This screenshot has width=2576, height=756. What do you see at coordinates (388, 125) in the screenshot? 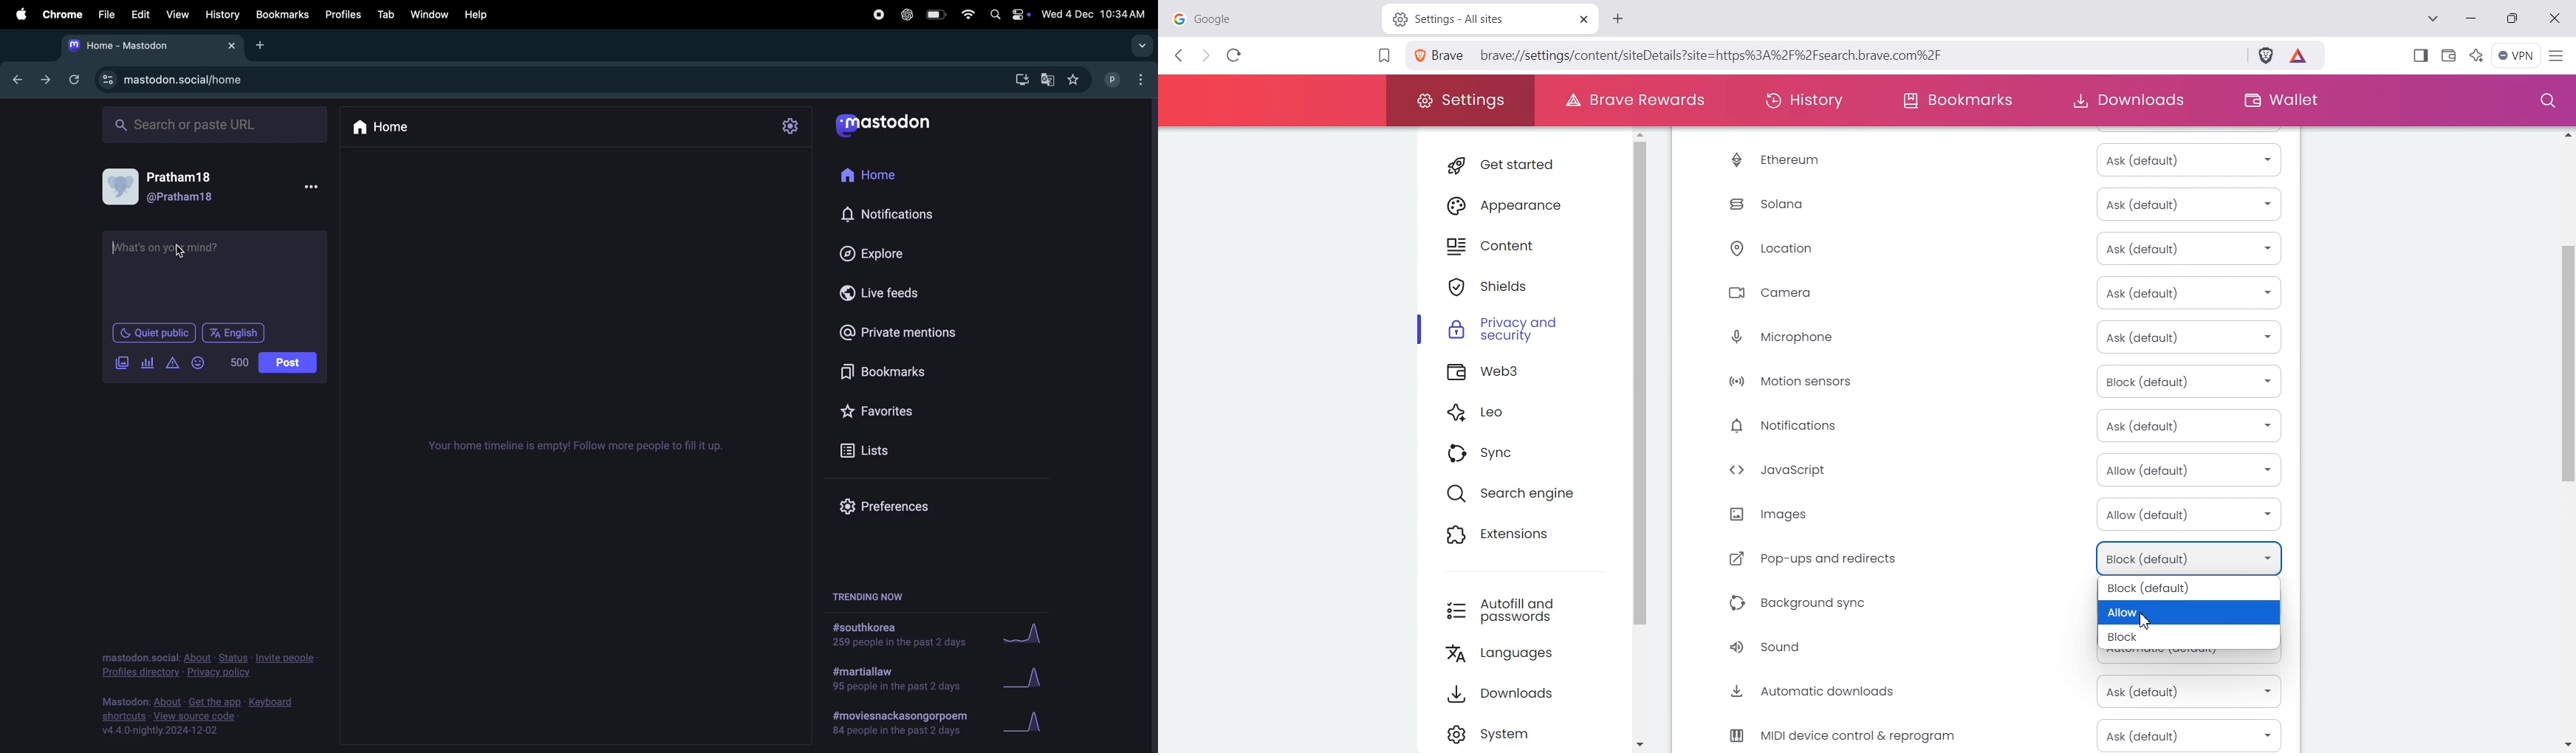
I see `Home` at bounding box center [388, 125].